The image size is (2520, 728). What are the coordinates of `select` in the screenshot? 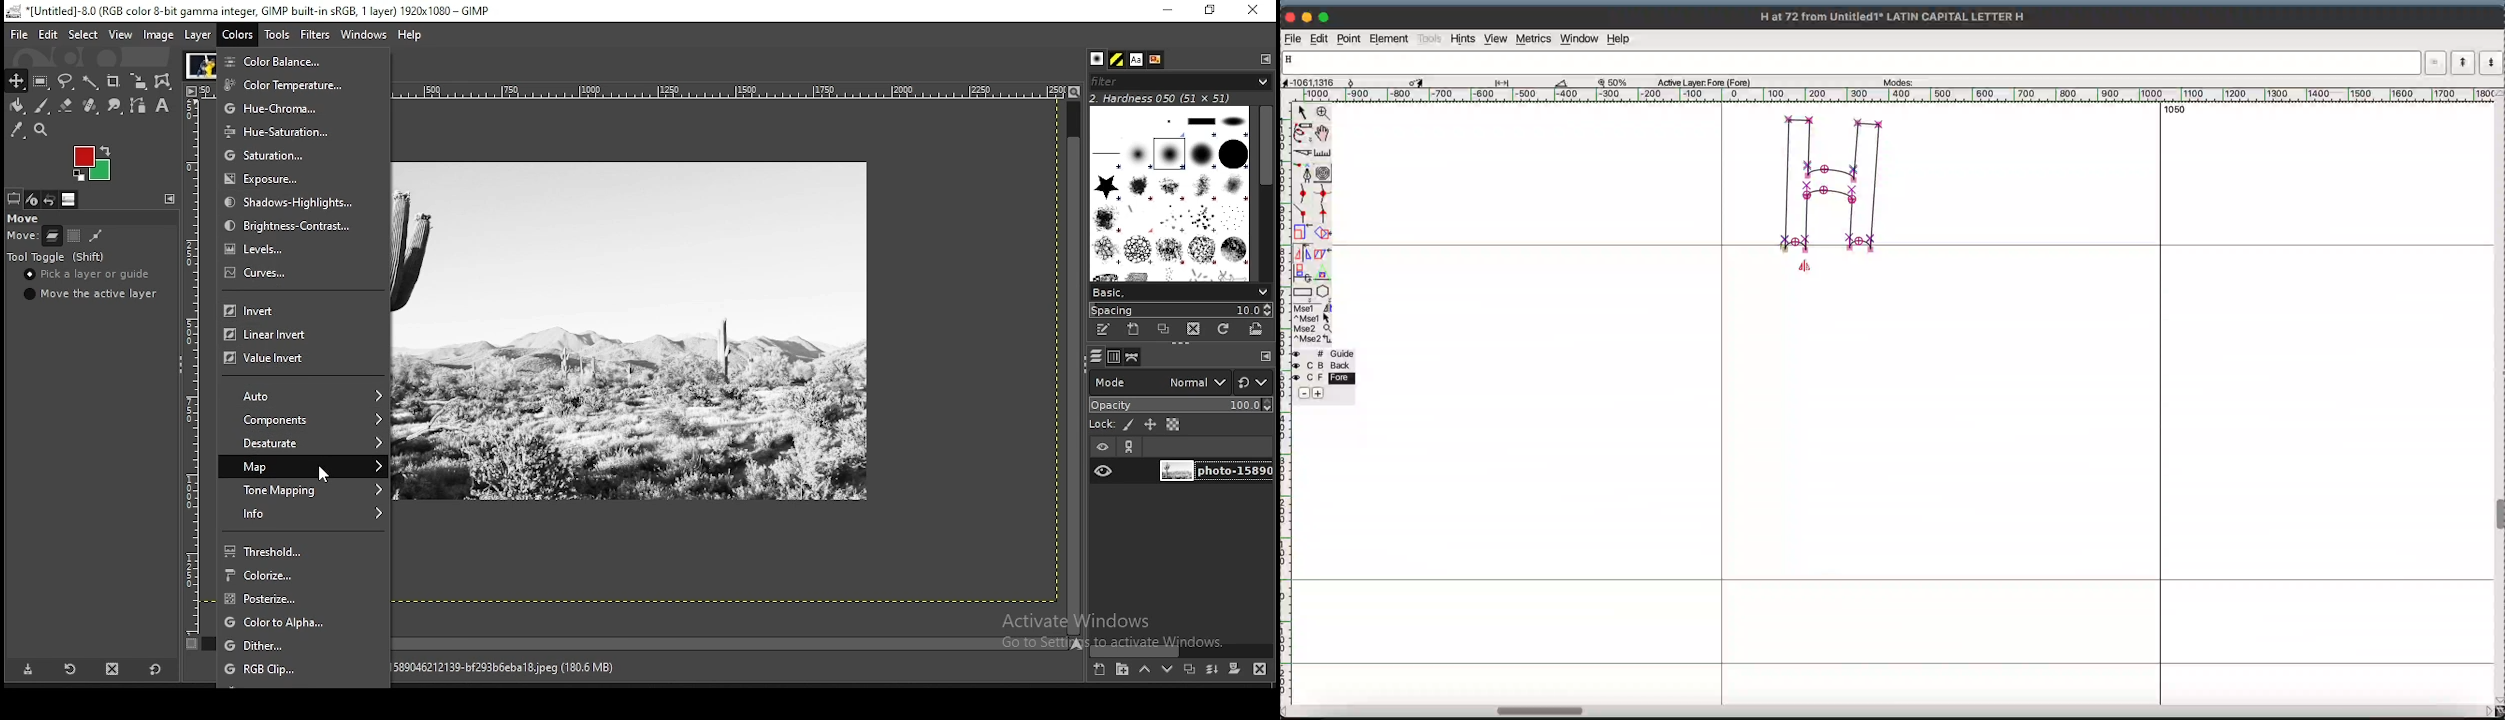 It's located at (84, 35).